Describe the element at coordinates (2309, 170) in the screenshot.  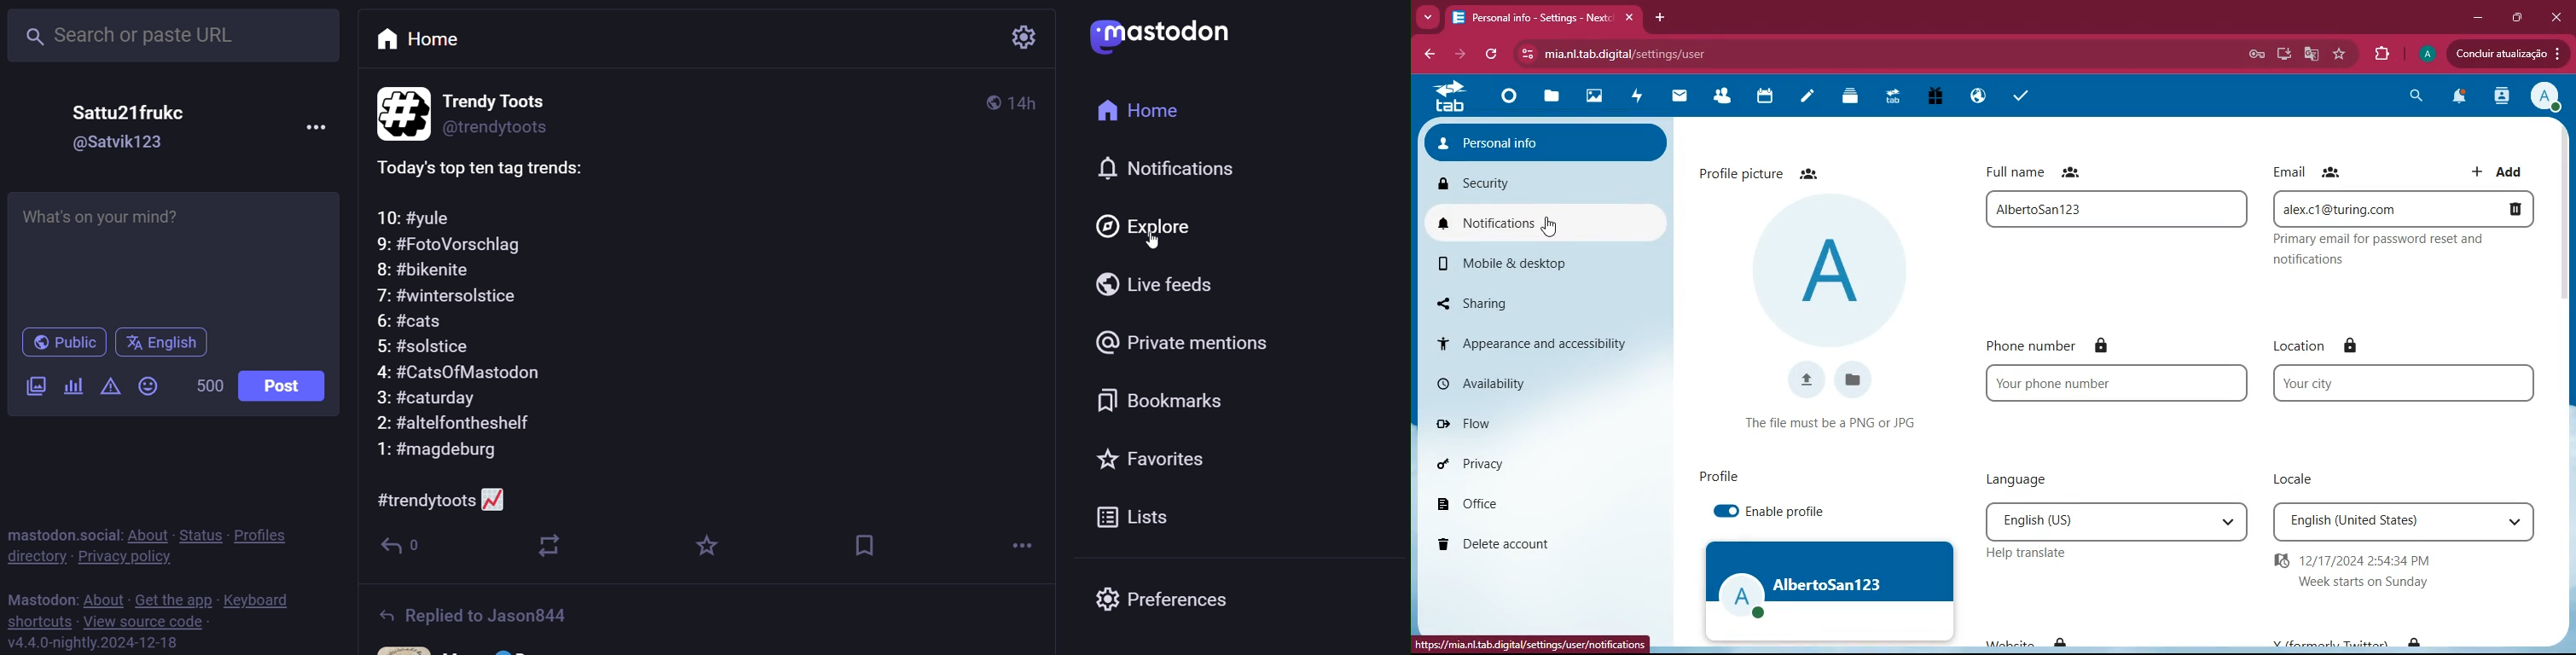
I see `email` at that location.